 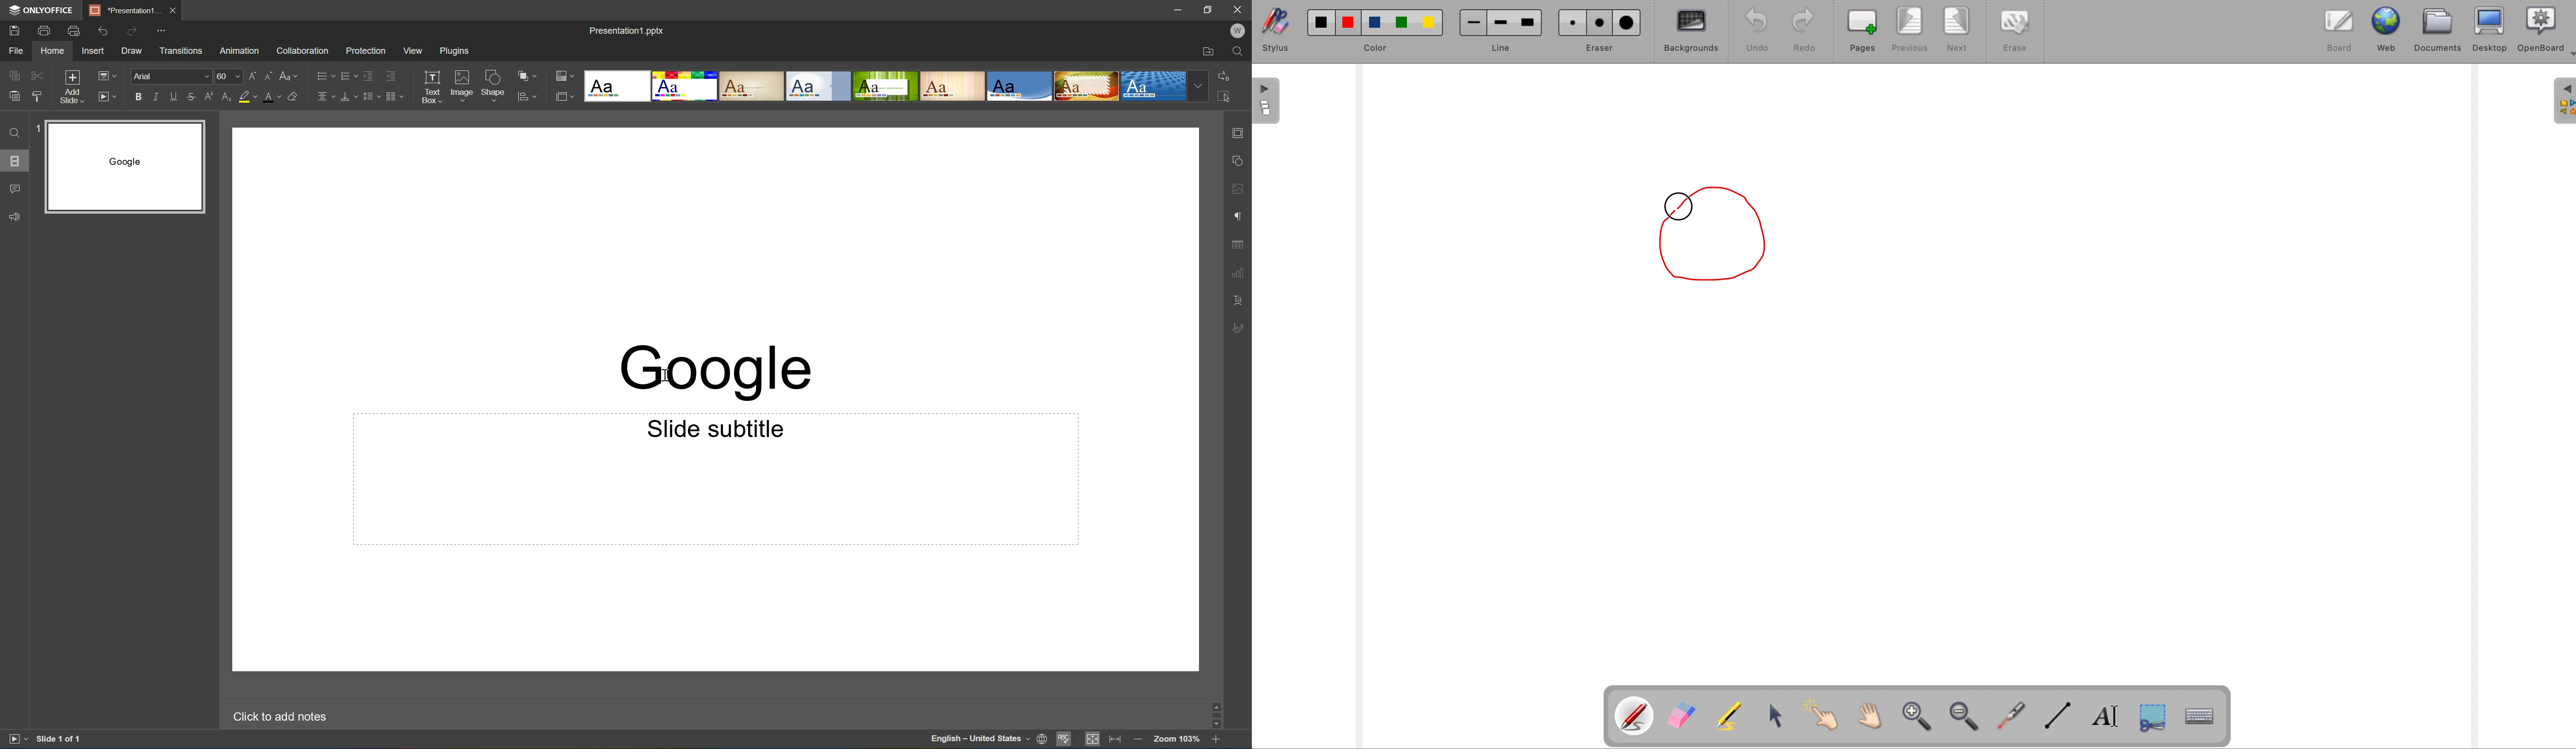 What do you see at coordinates (40, 74) in the screenshot?
I see `Cut` at bounding box center [40, 74].